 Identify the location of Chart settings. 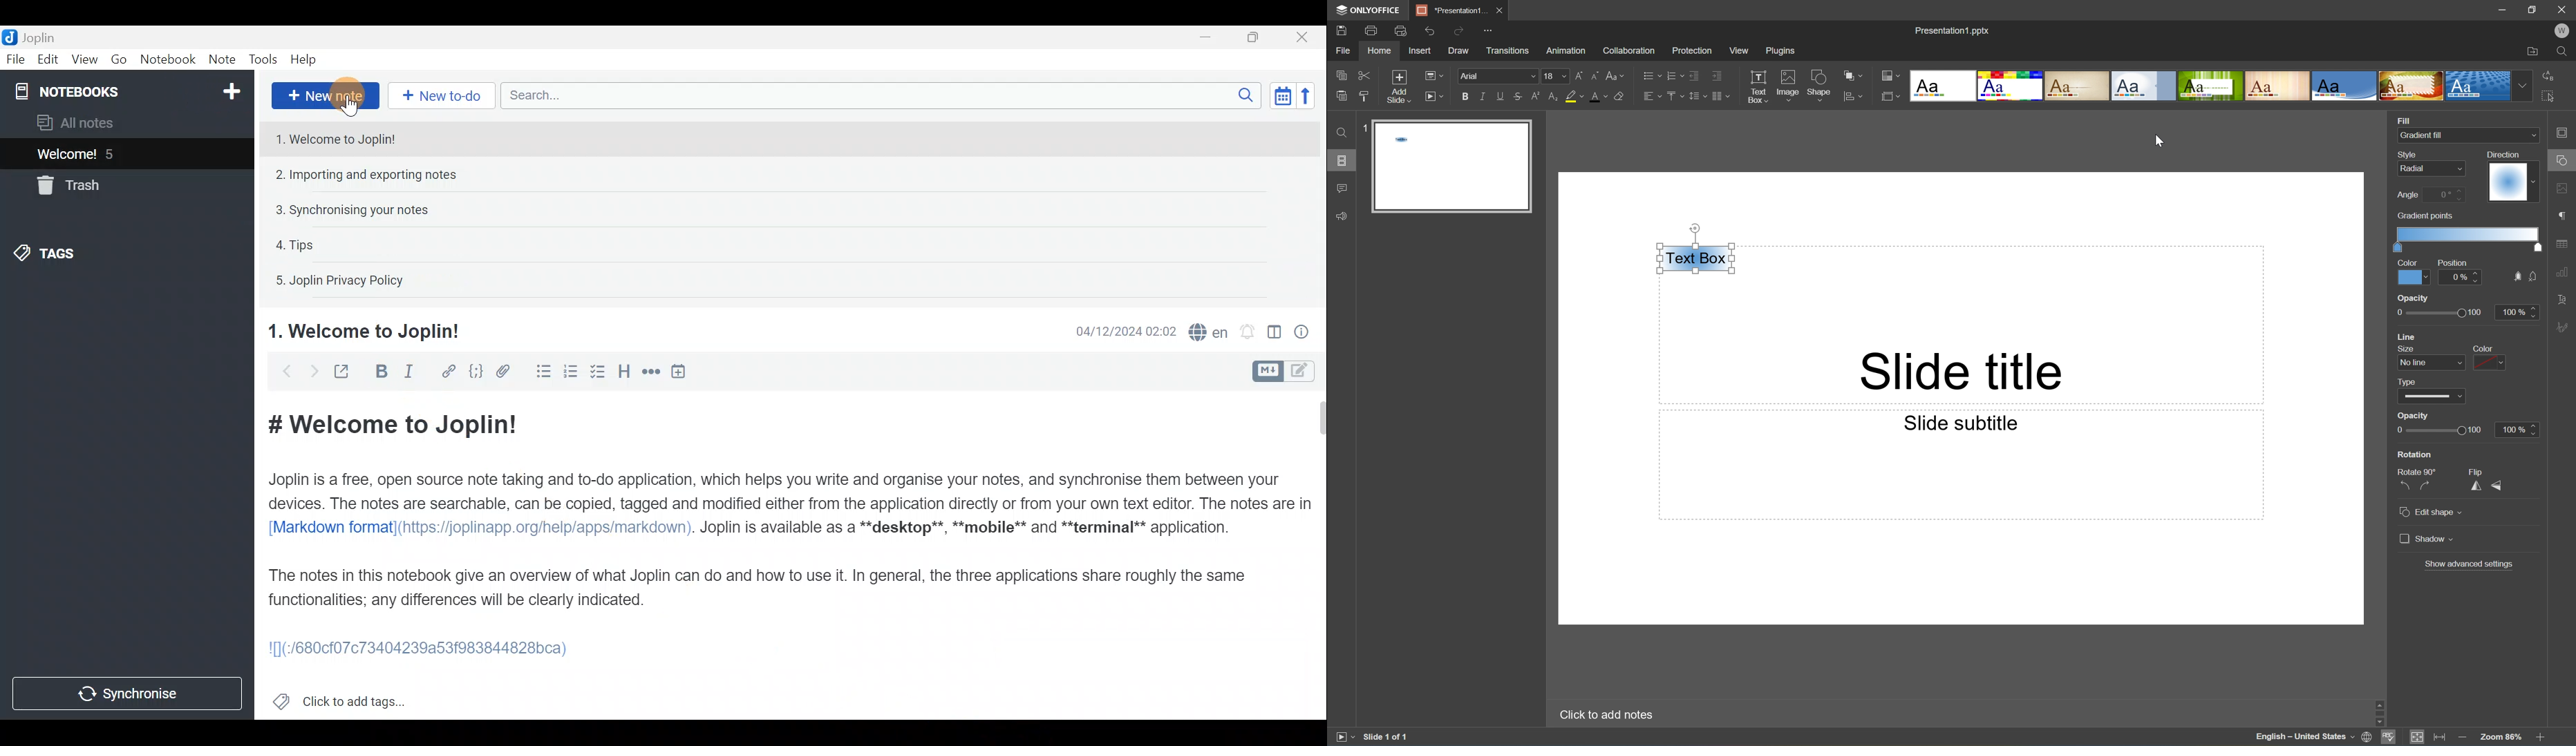
(2566, 275).